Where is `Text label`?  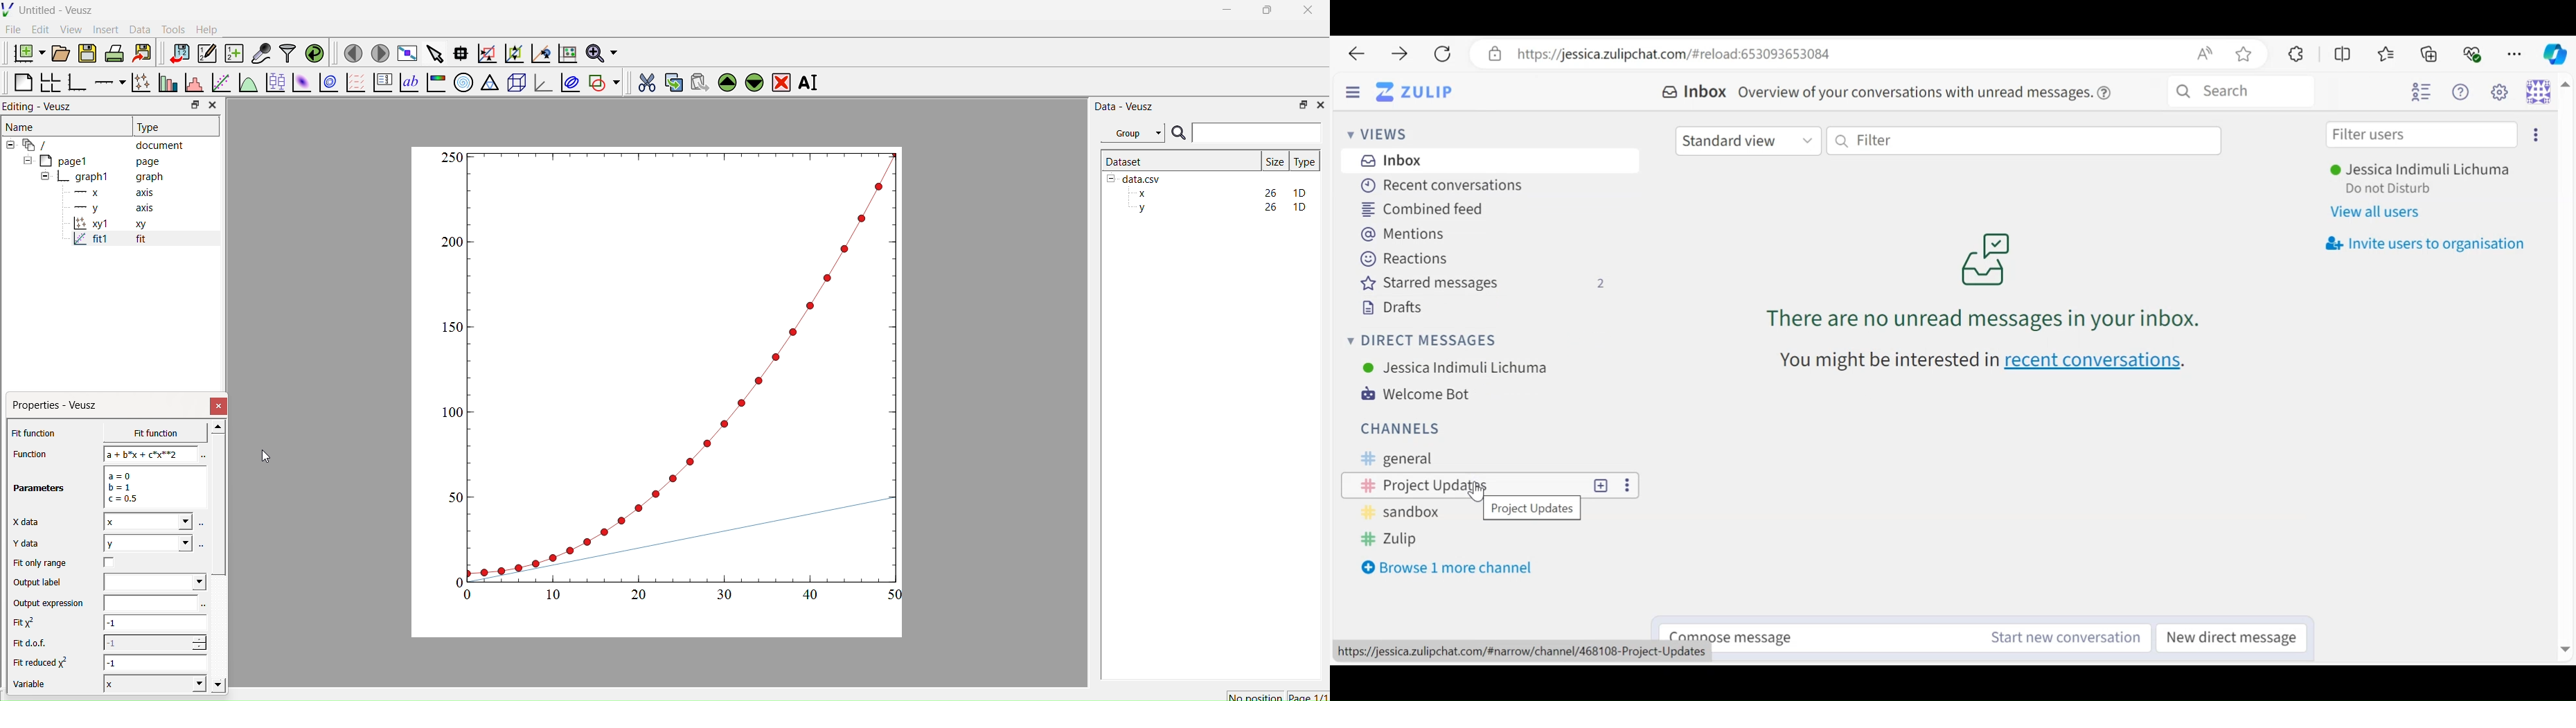 Text label is located at coordinates (408, 82).